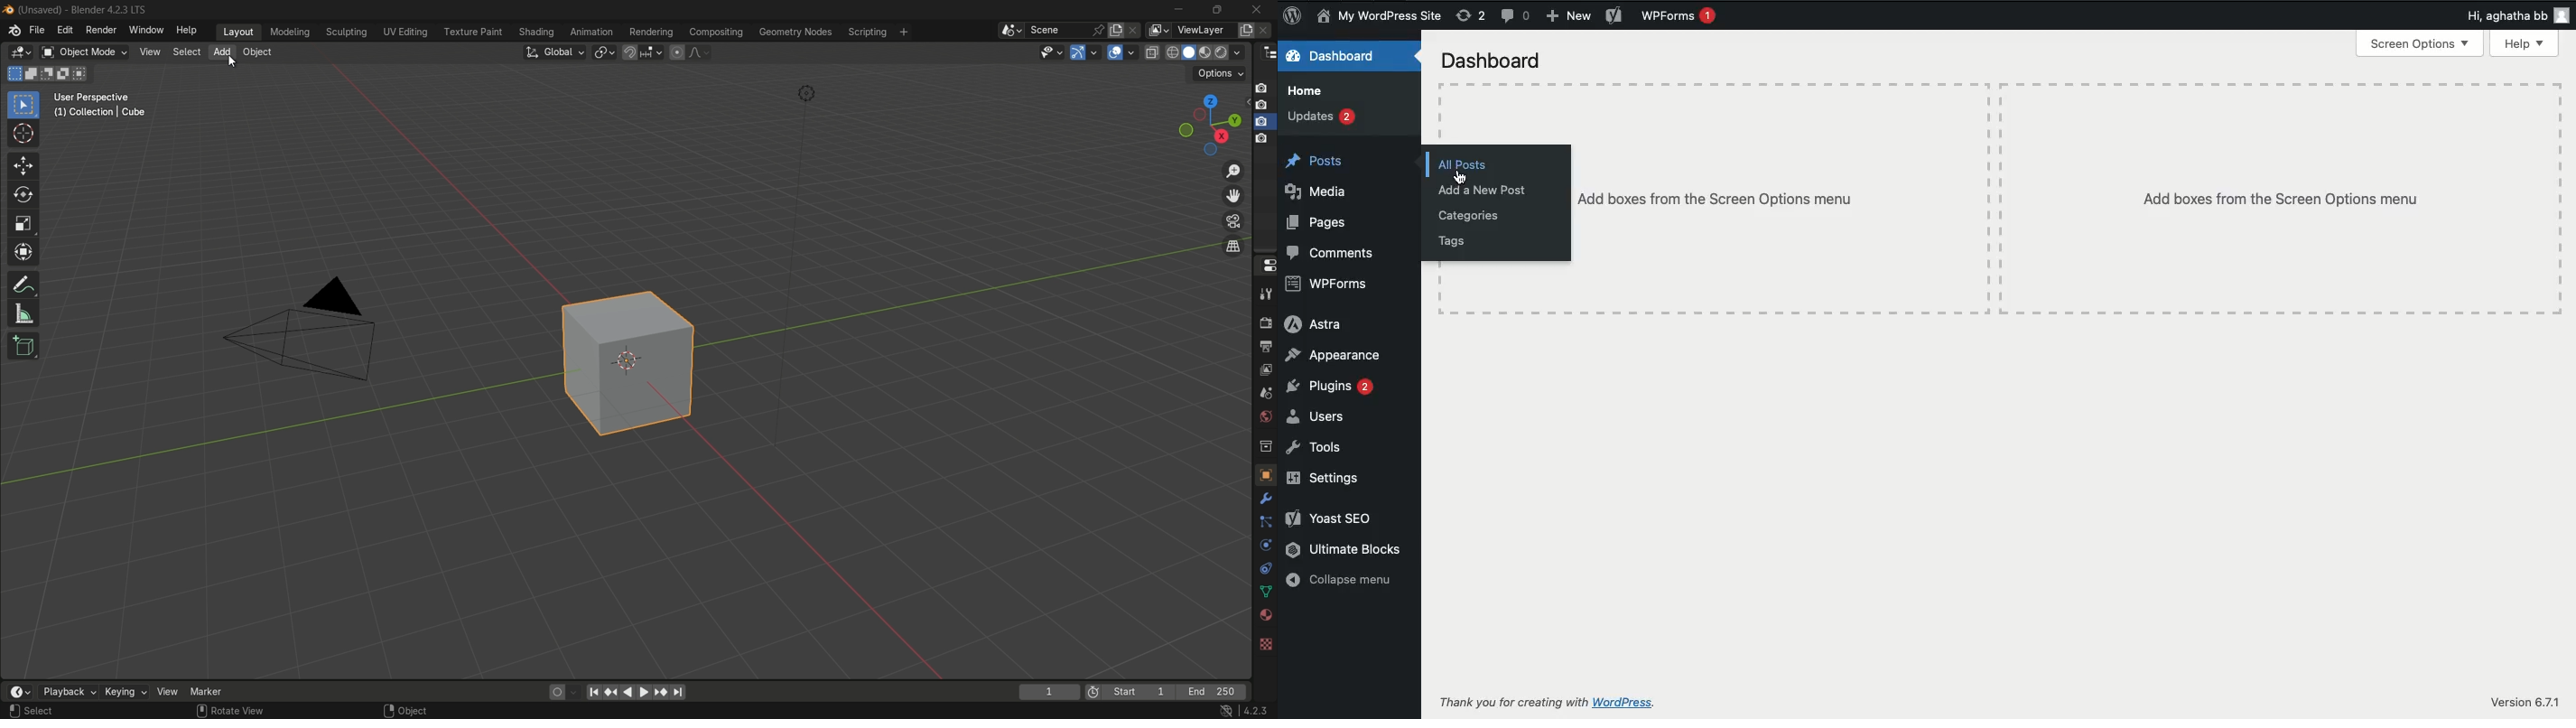 This screenshot has height=728, width=2576. What do you see at coordinates (1173, 52) in the screenshot?
I see `wireframe` at bounding box center [1173, 52].